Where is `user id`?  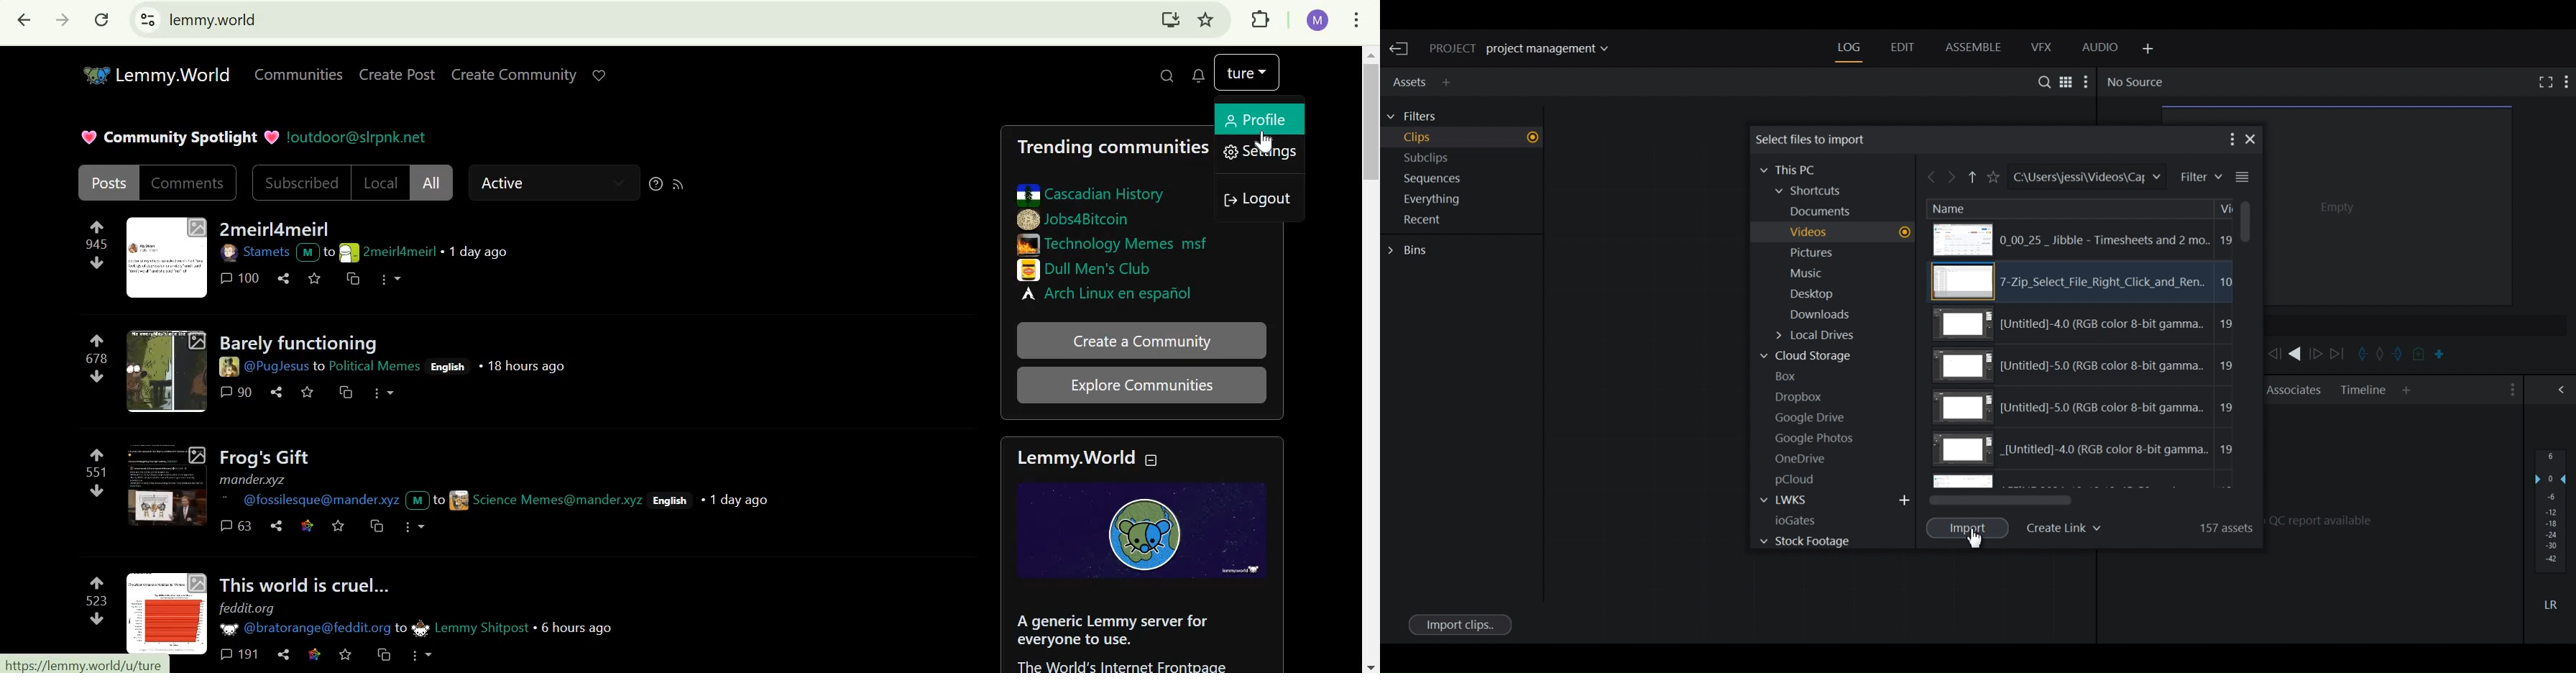 user id is located at coordinates (540, 500).